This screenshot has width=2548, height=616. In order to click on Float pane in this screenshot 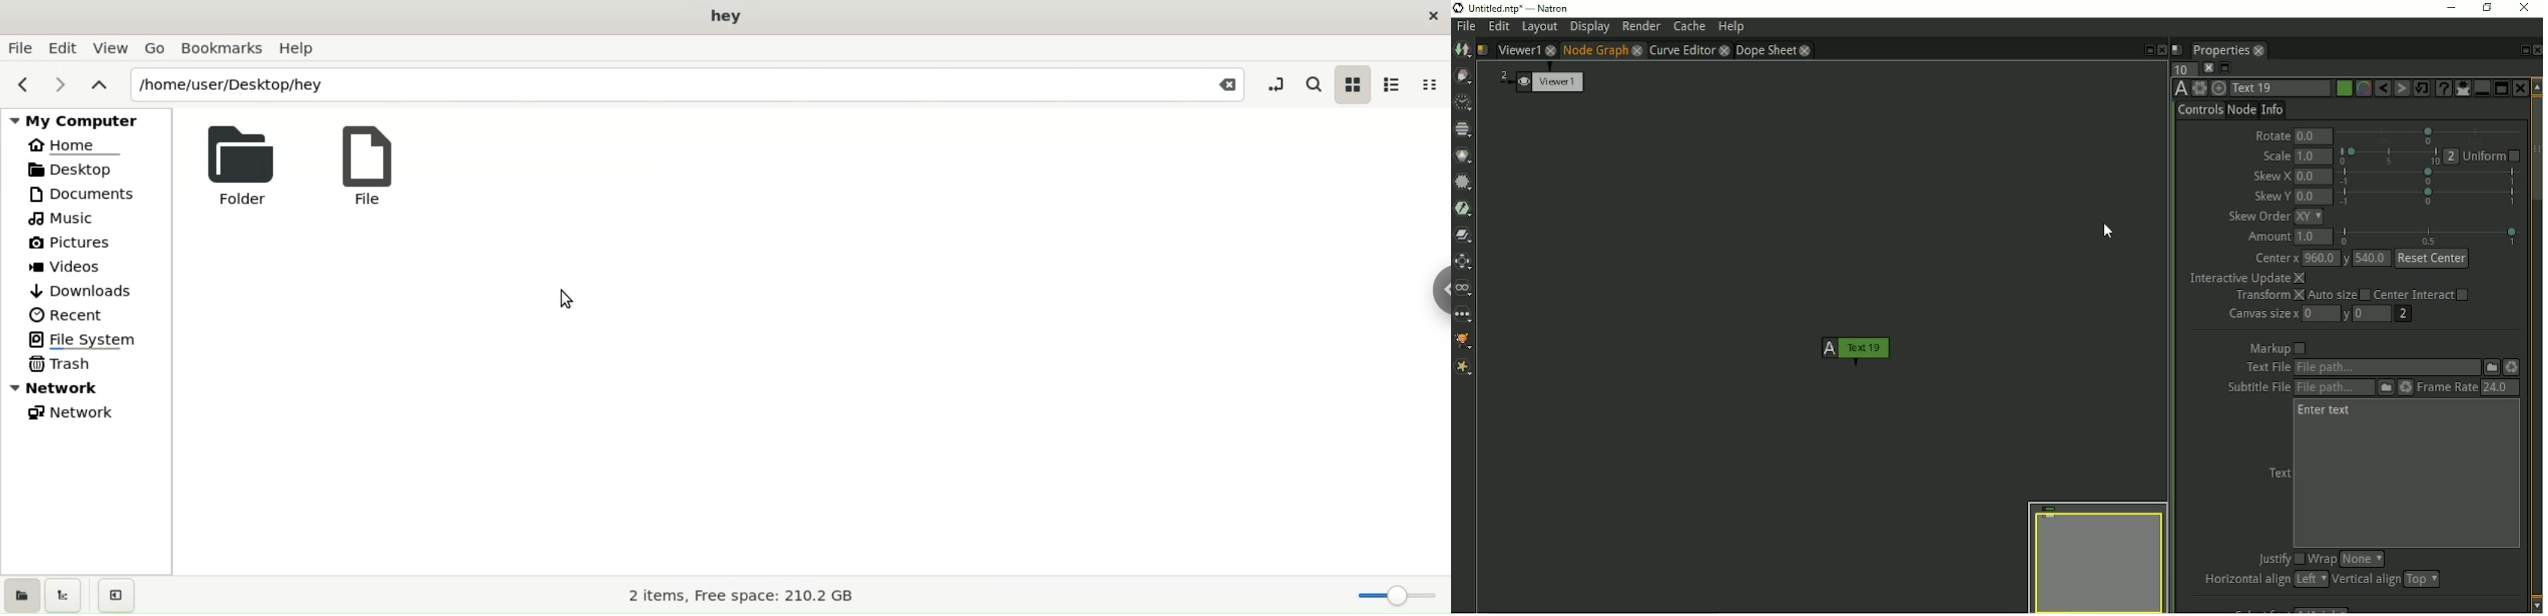, I will do `click(2148, 50)`.